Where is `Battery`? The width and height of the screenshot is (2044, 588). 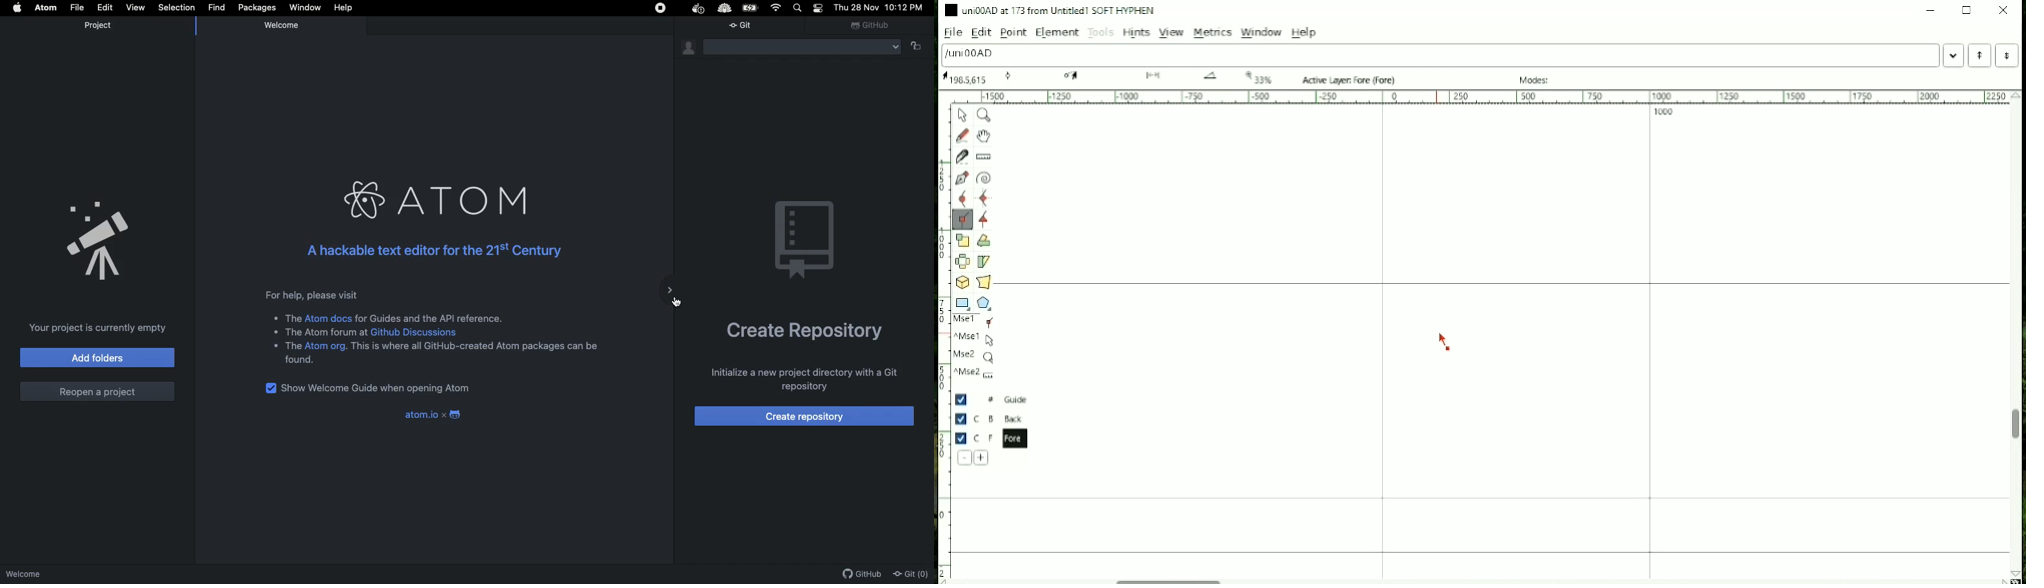
Battery is located at coordinates (751, 7).